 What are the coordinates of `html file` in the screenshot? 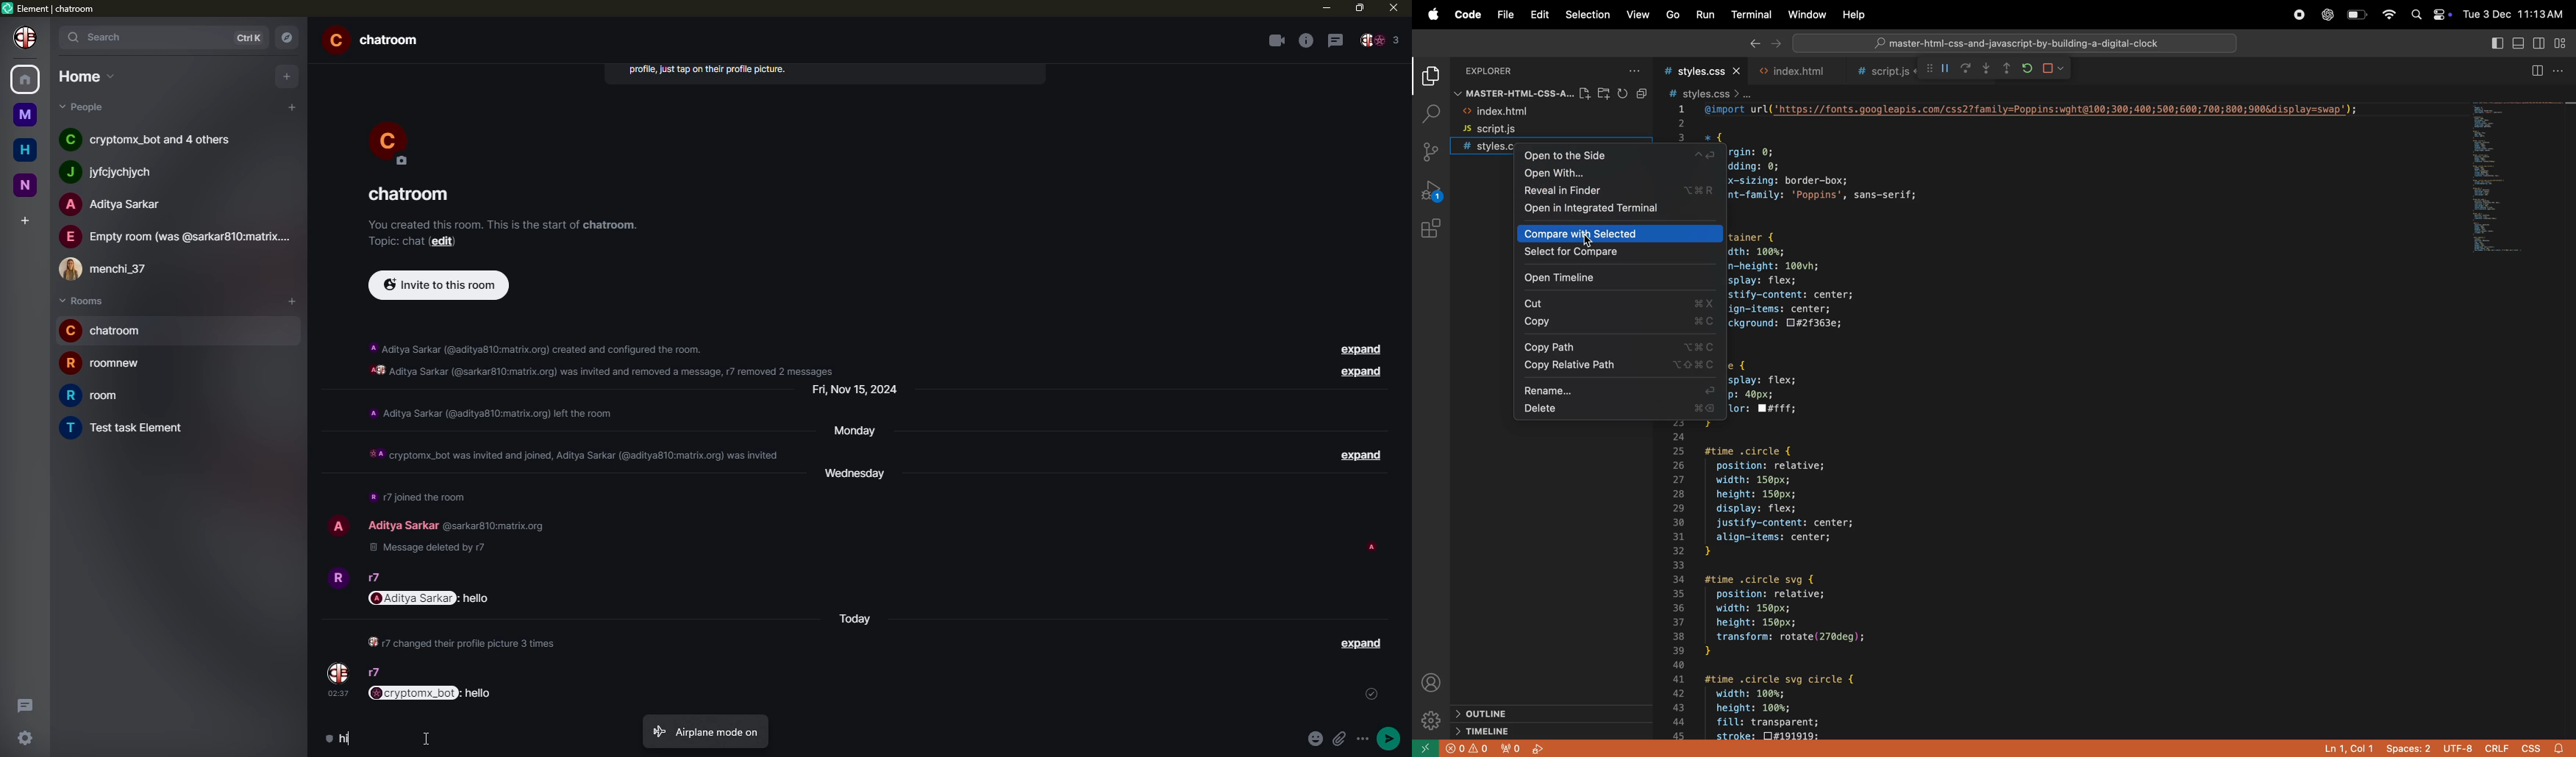 It's located at (1793, 72).